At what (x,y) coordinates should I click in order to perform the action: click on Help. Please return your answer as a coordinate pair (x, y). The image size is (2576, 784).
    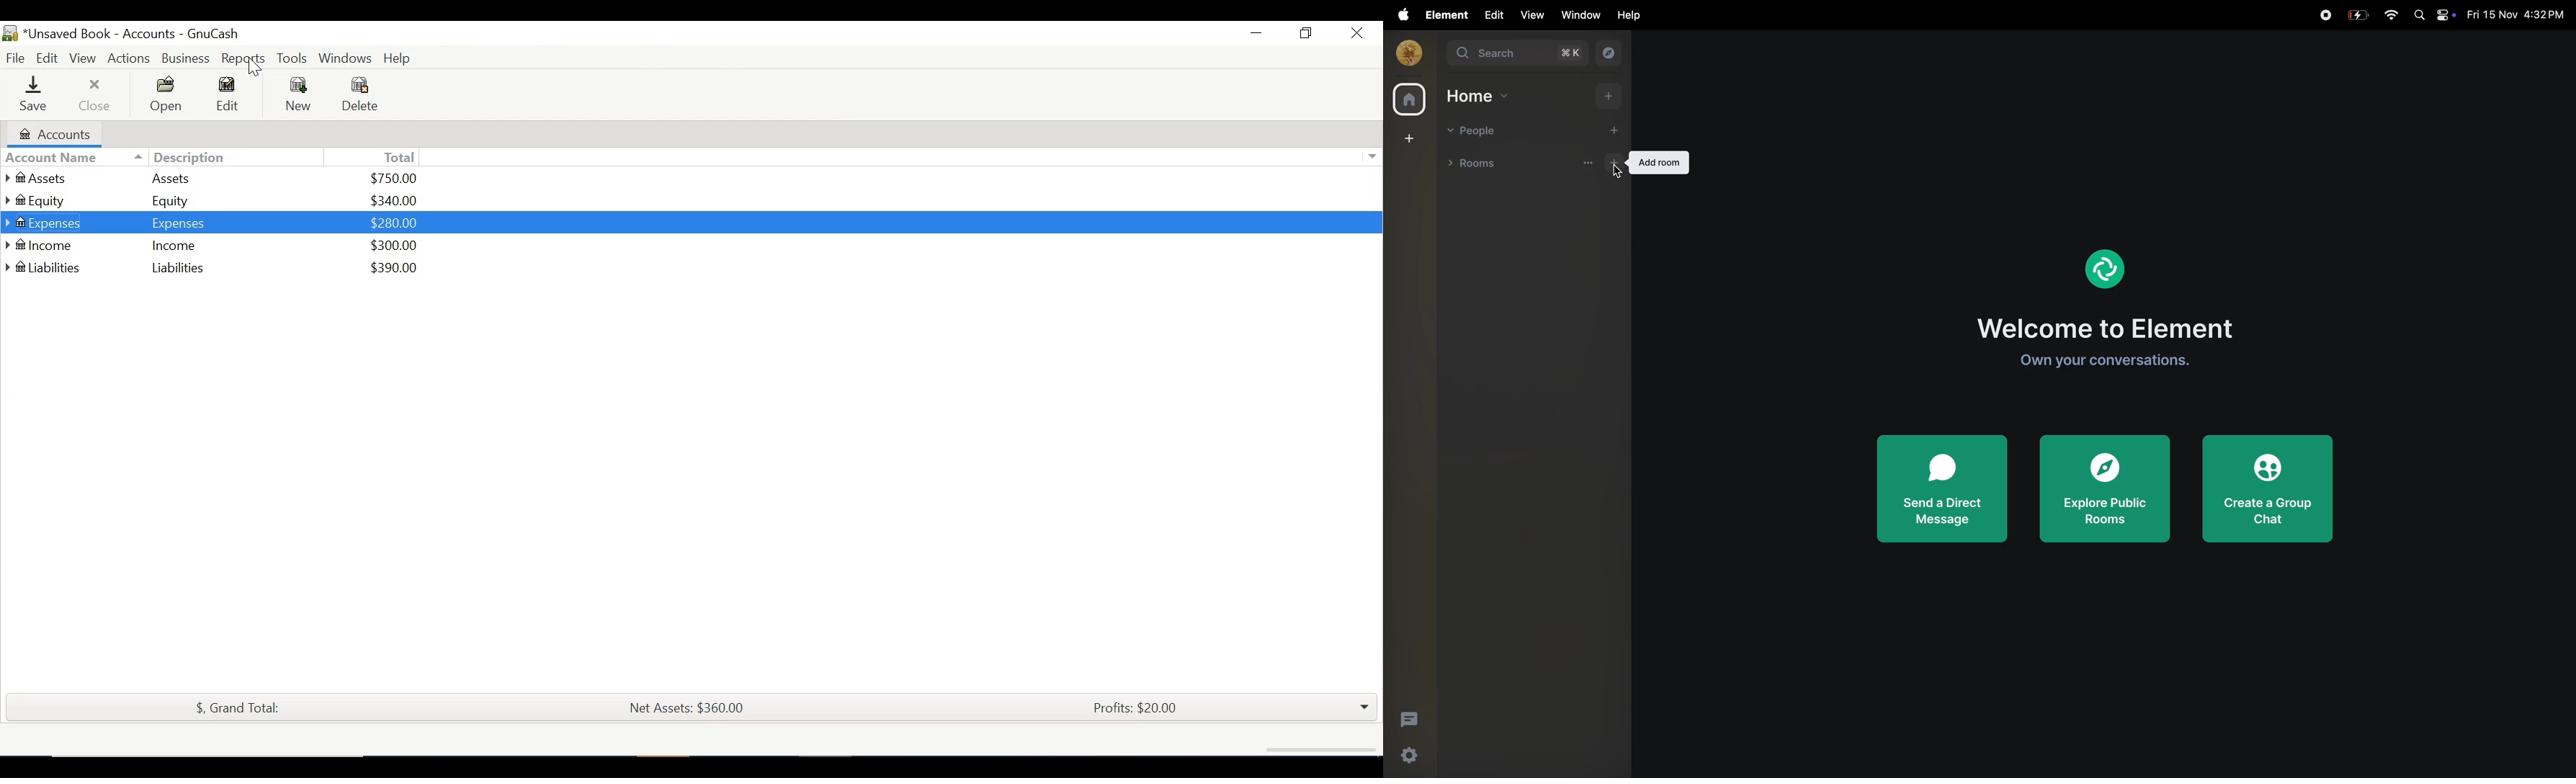
    Looking at the image, I should click on (400, 58).